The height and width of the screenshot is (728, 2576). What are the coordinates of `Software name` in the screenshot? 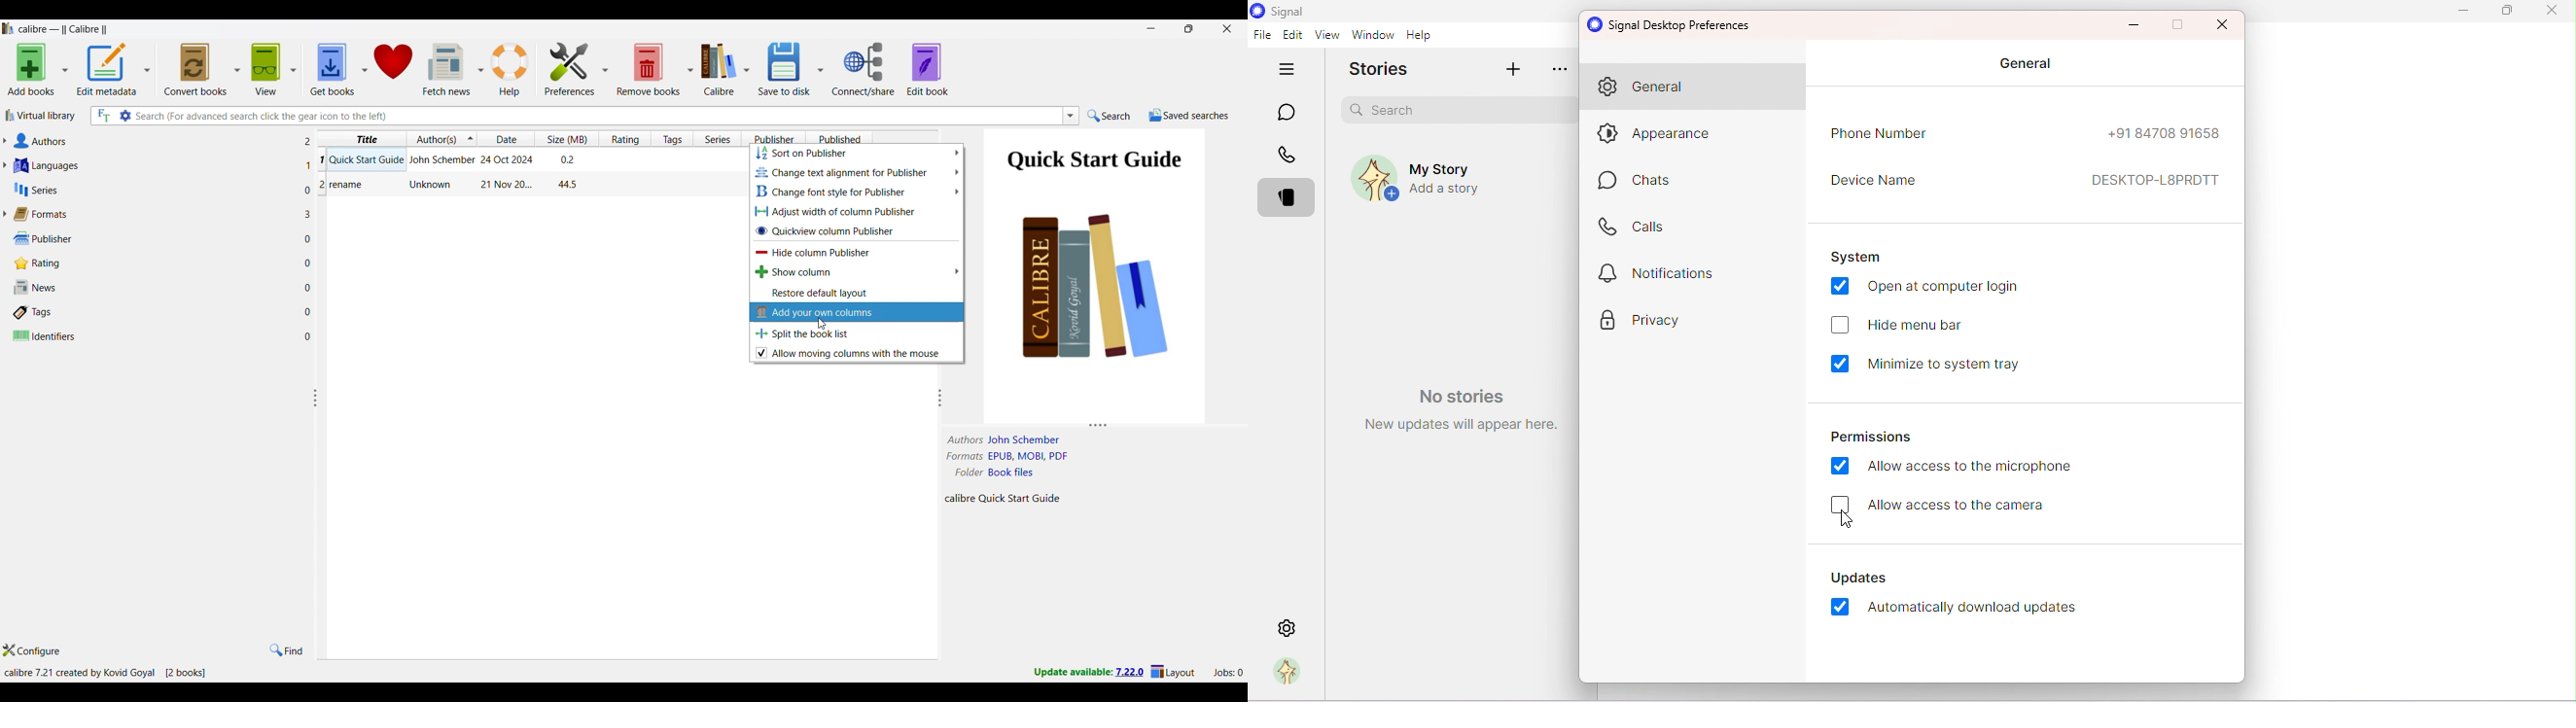 It's located at (64, 29).